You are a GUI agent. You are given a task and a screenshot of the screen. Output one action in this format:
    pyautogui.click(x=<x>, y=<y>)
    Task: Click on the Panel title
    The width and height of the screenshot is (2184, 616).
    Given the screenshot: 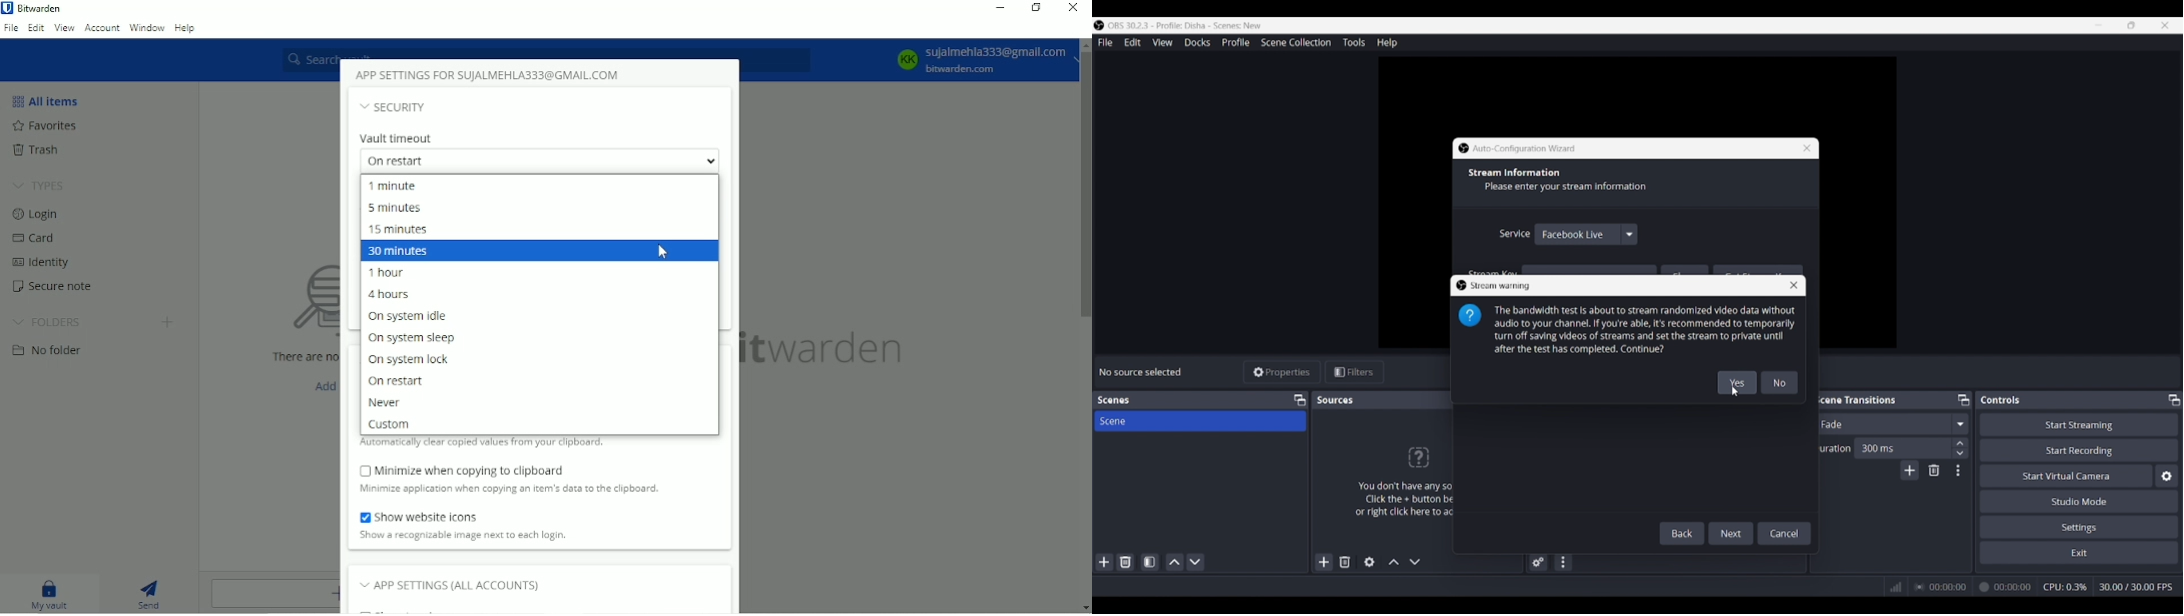 What is the action you would take?
    pyautogui.click(x=1114, y=400)
    